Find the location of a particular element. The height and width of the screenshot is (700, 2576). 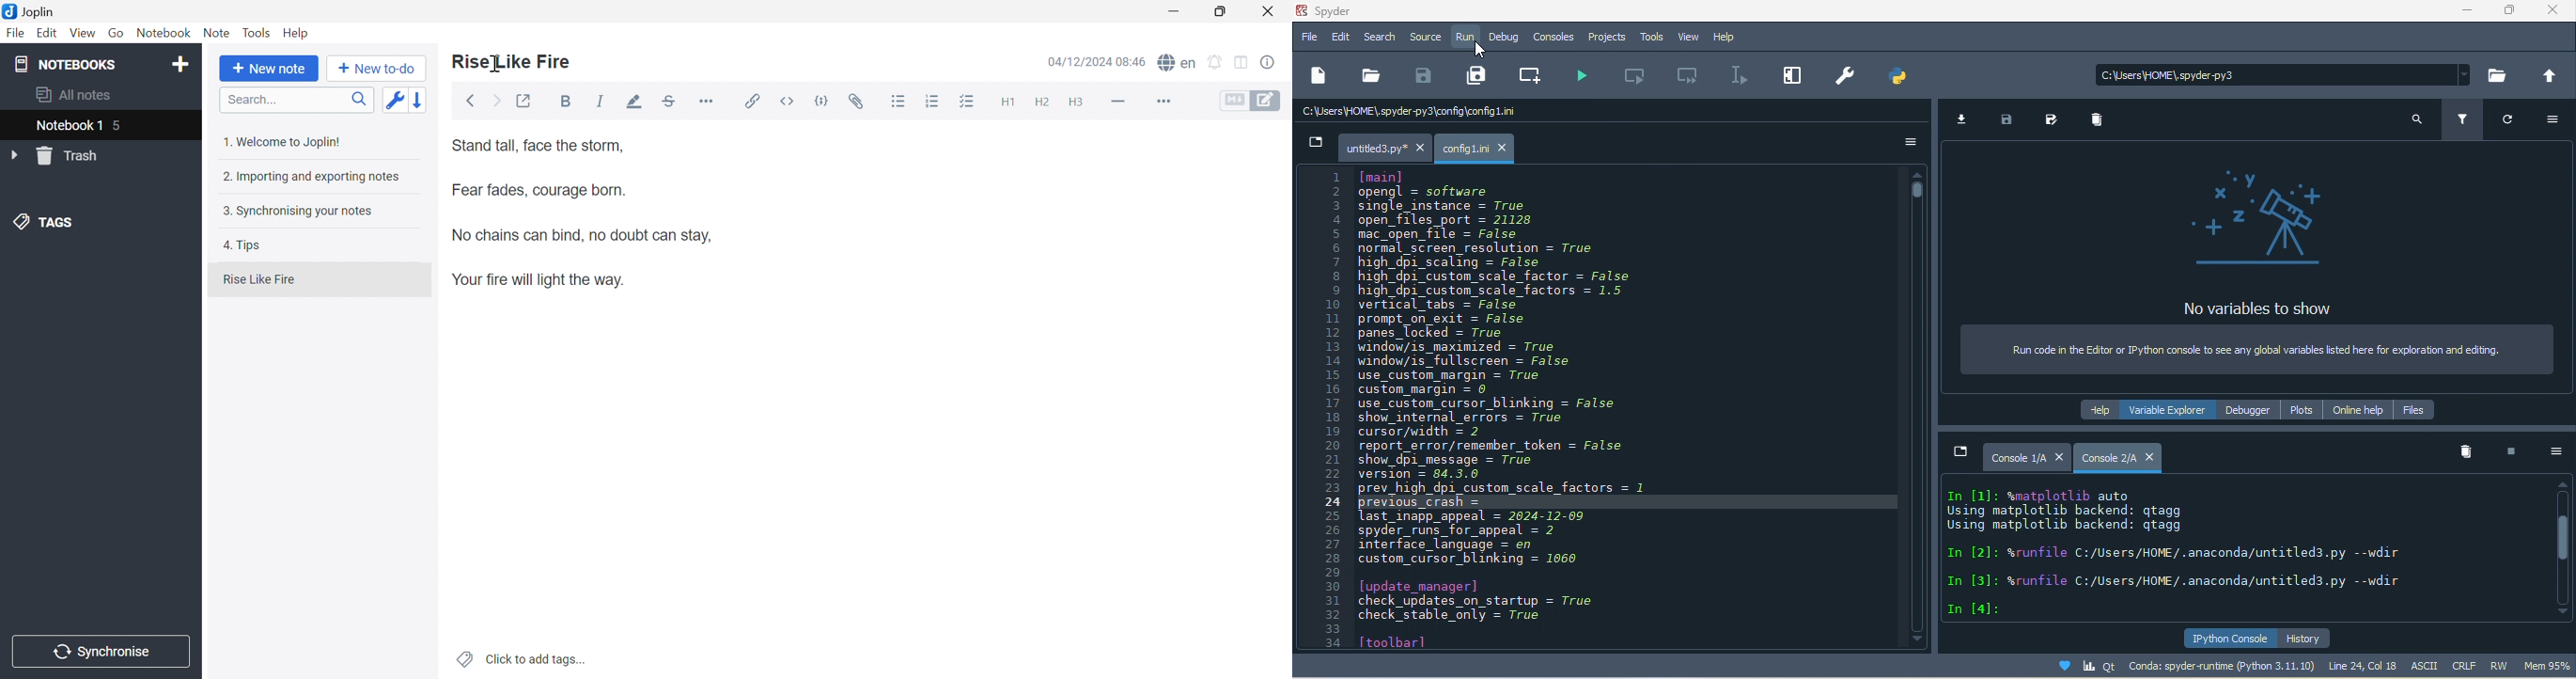

online help is located at coordinates (2356, 409).